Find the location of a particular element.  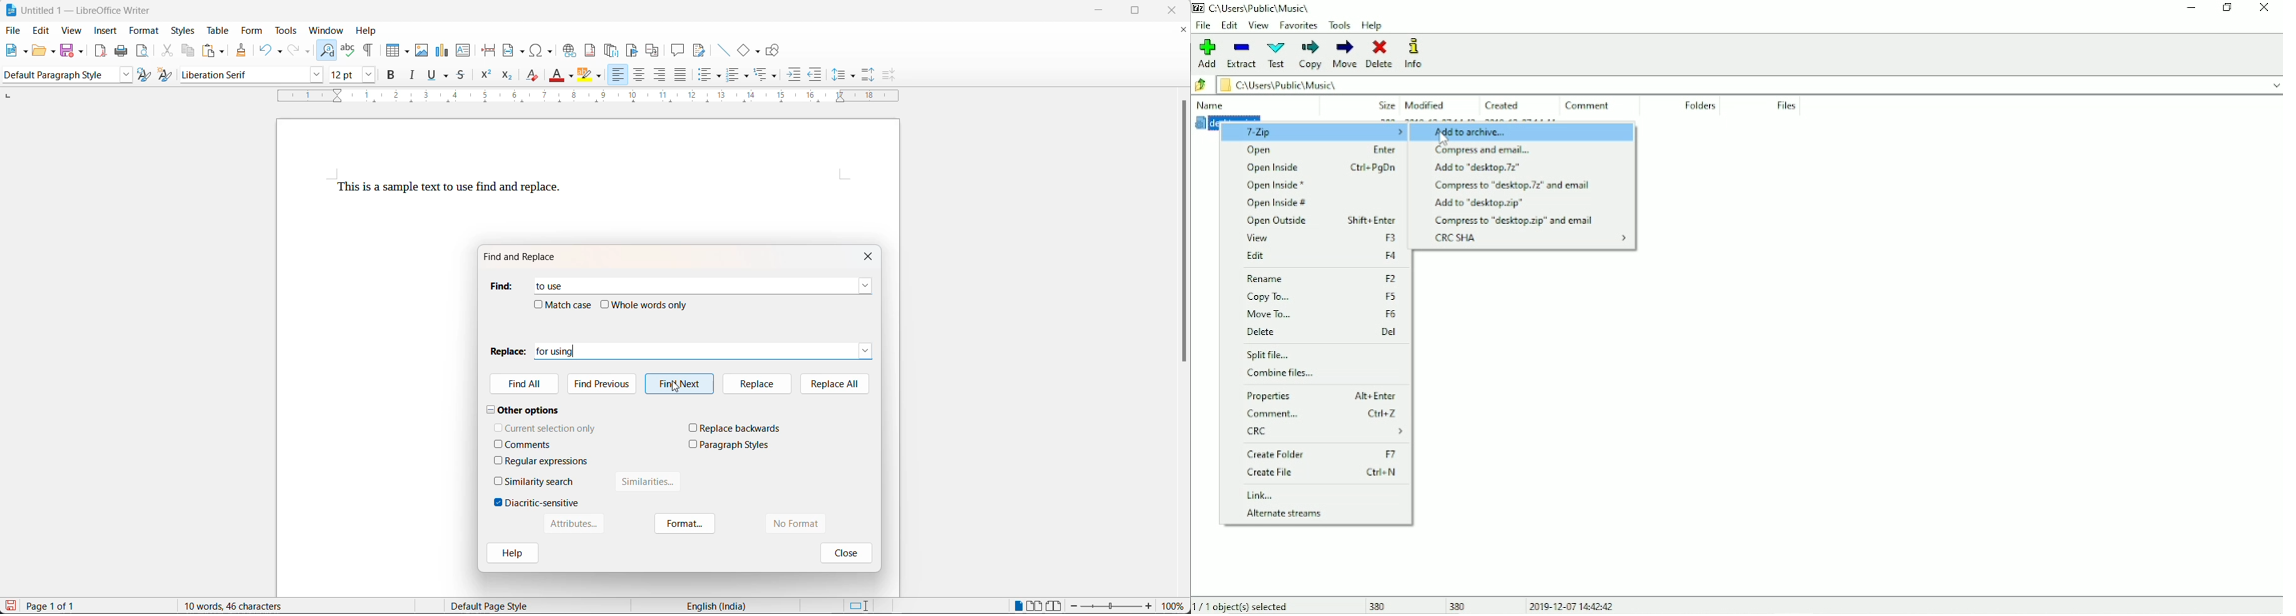

whole words only is located at coordinates (651, 304).